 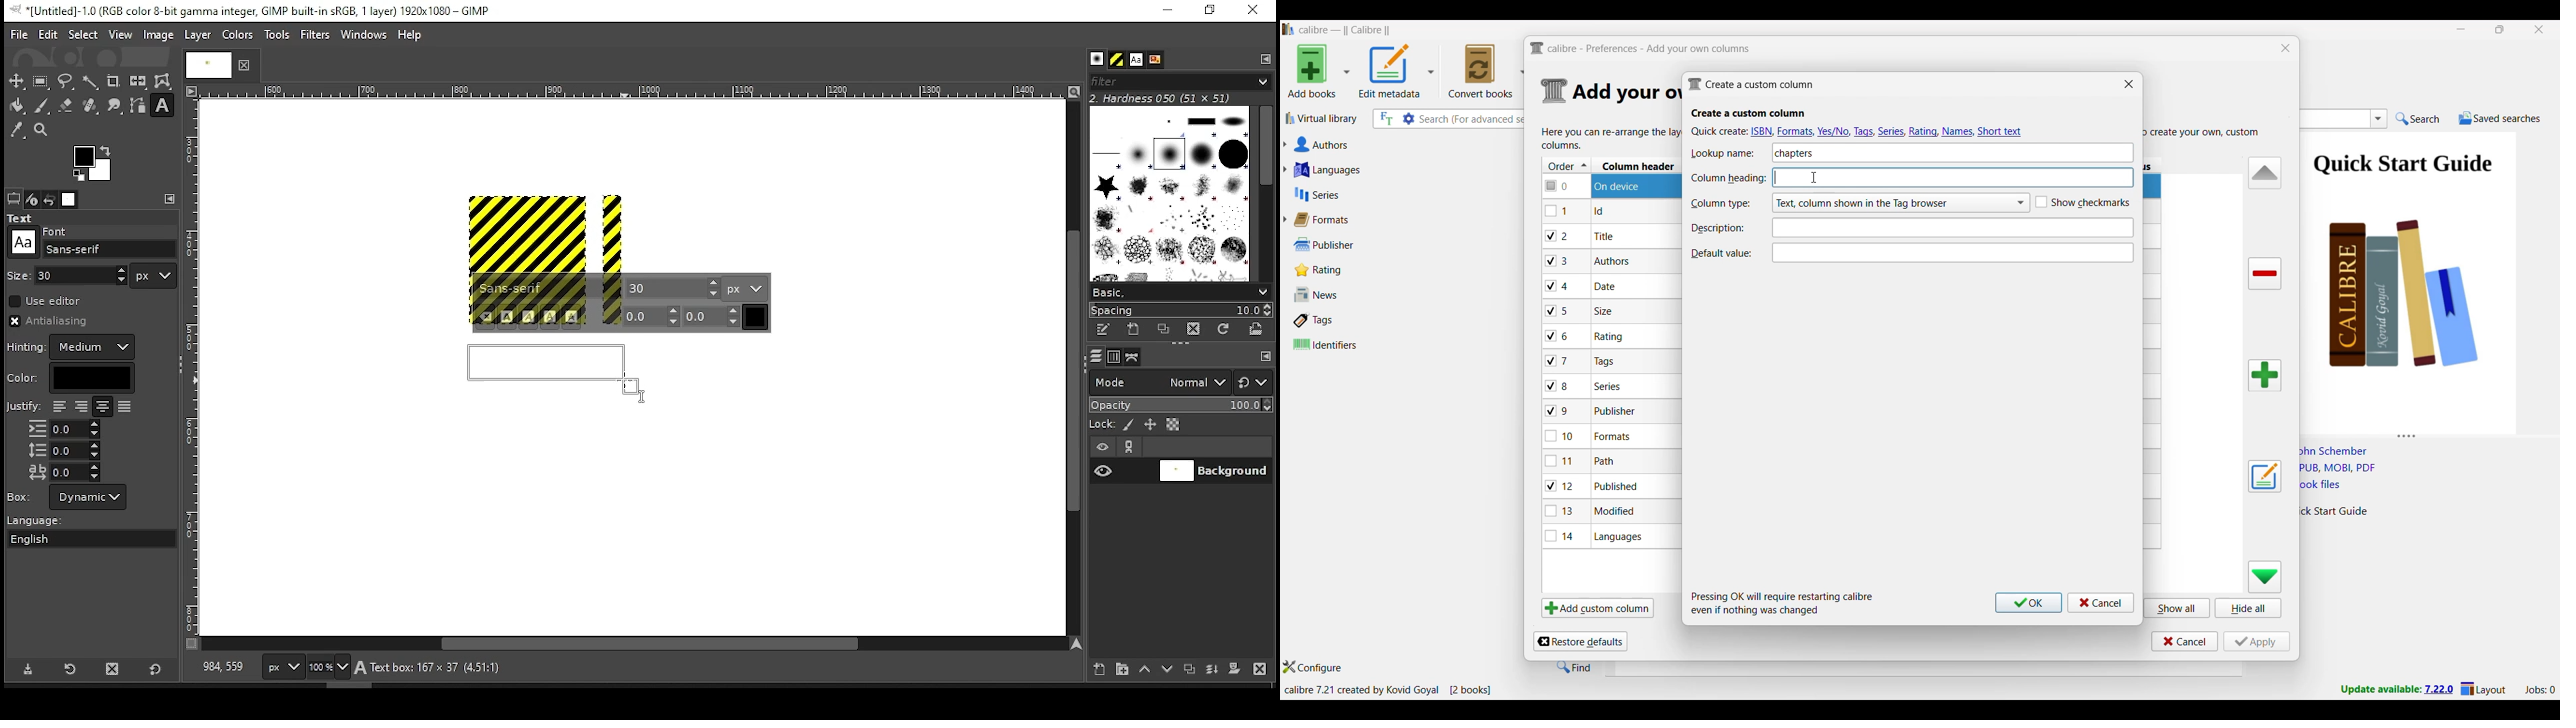 I want to click on Show interface in a smaller tab, so click(x=2501, y=29).